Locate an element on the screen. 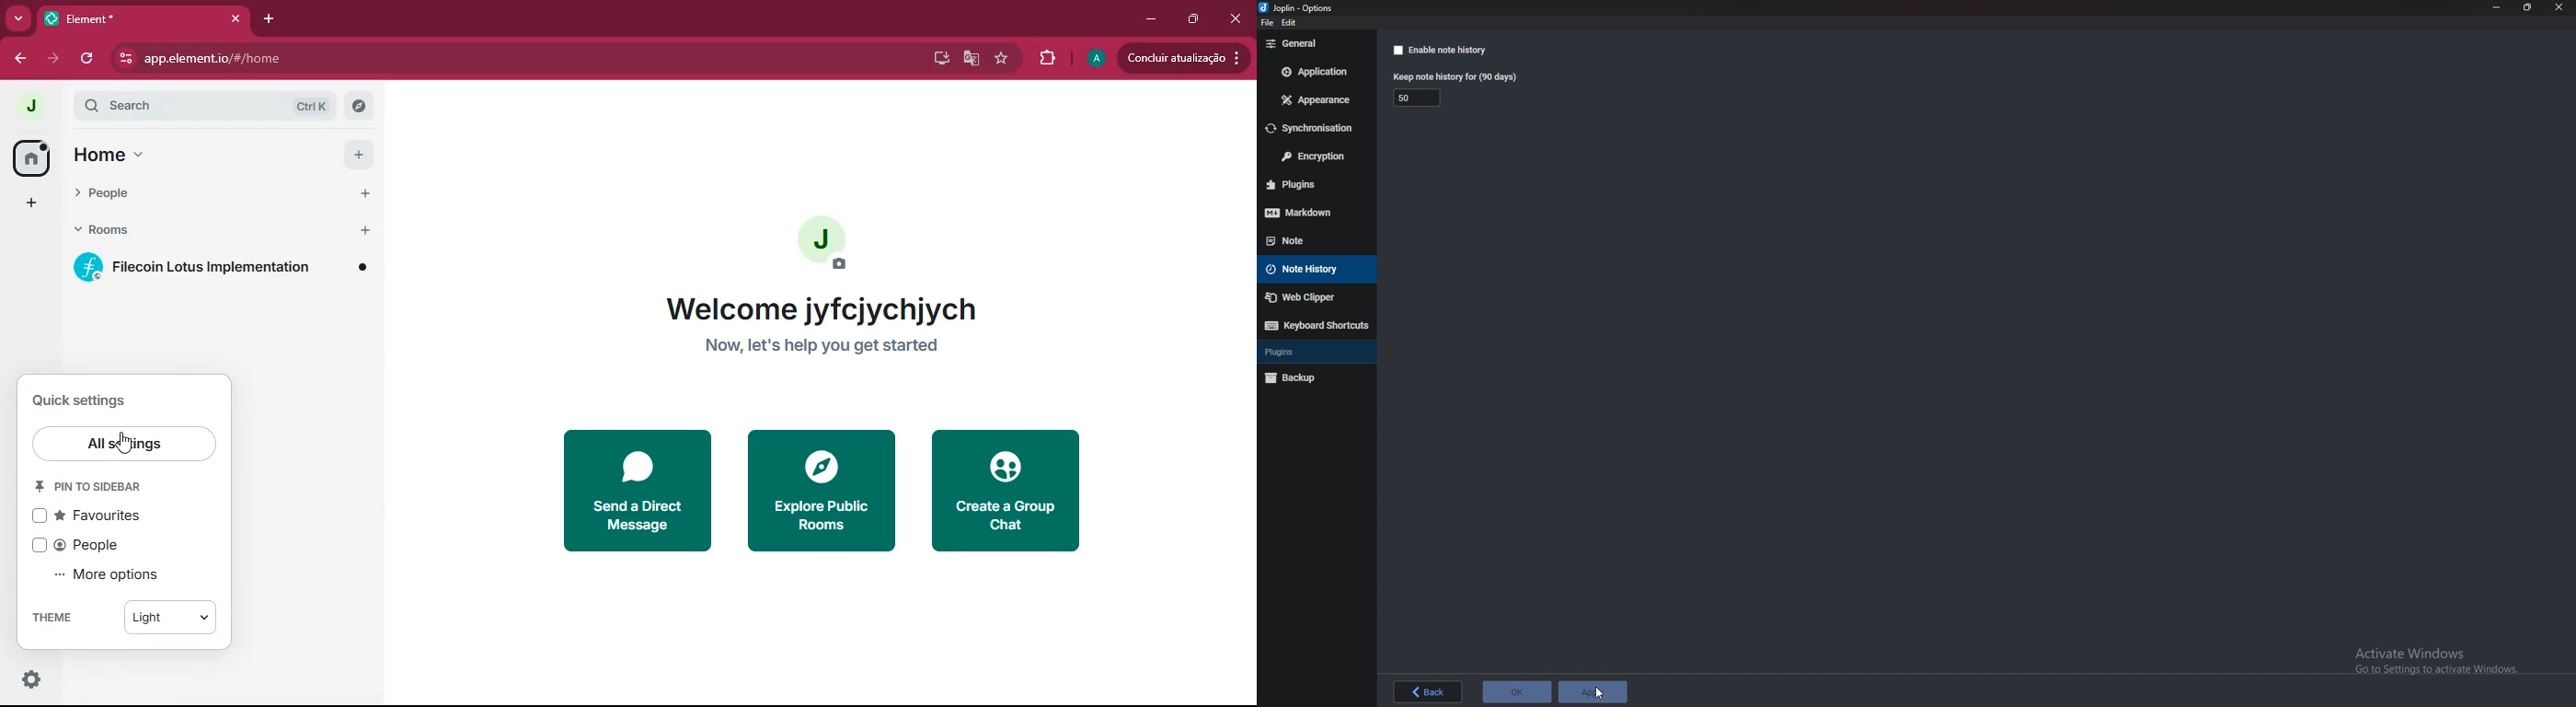 The image size is (2576, 728). Encryption is located at coordinates (1314, 155).